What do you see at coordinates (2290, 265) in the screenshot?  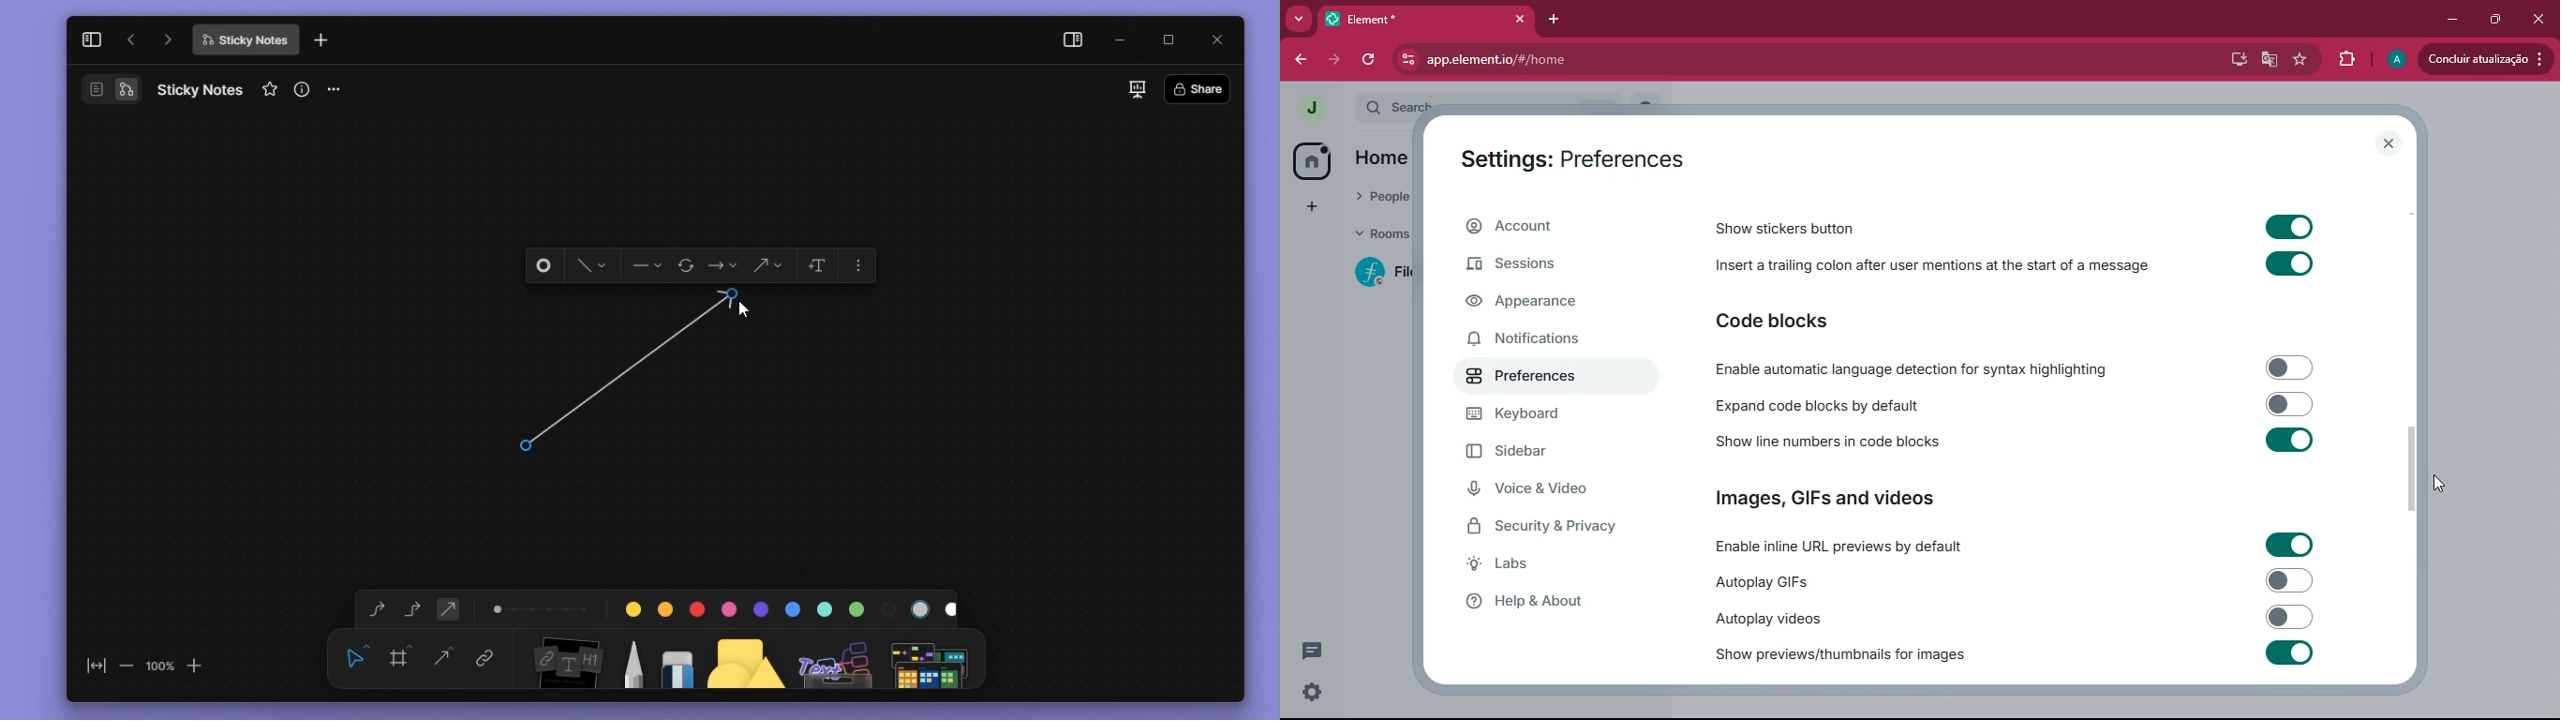 I see `` at bounding box center [2290, 265].